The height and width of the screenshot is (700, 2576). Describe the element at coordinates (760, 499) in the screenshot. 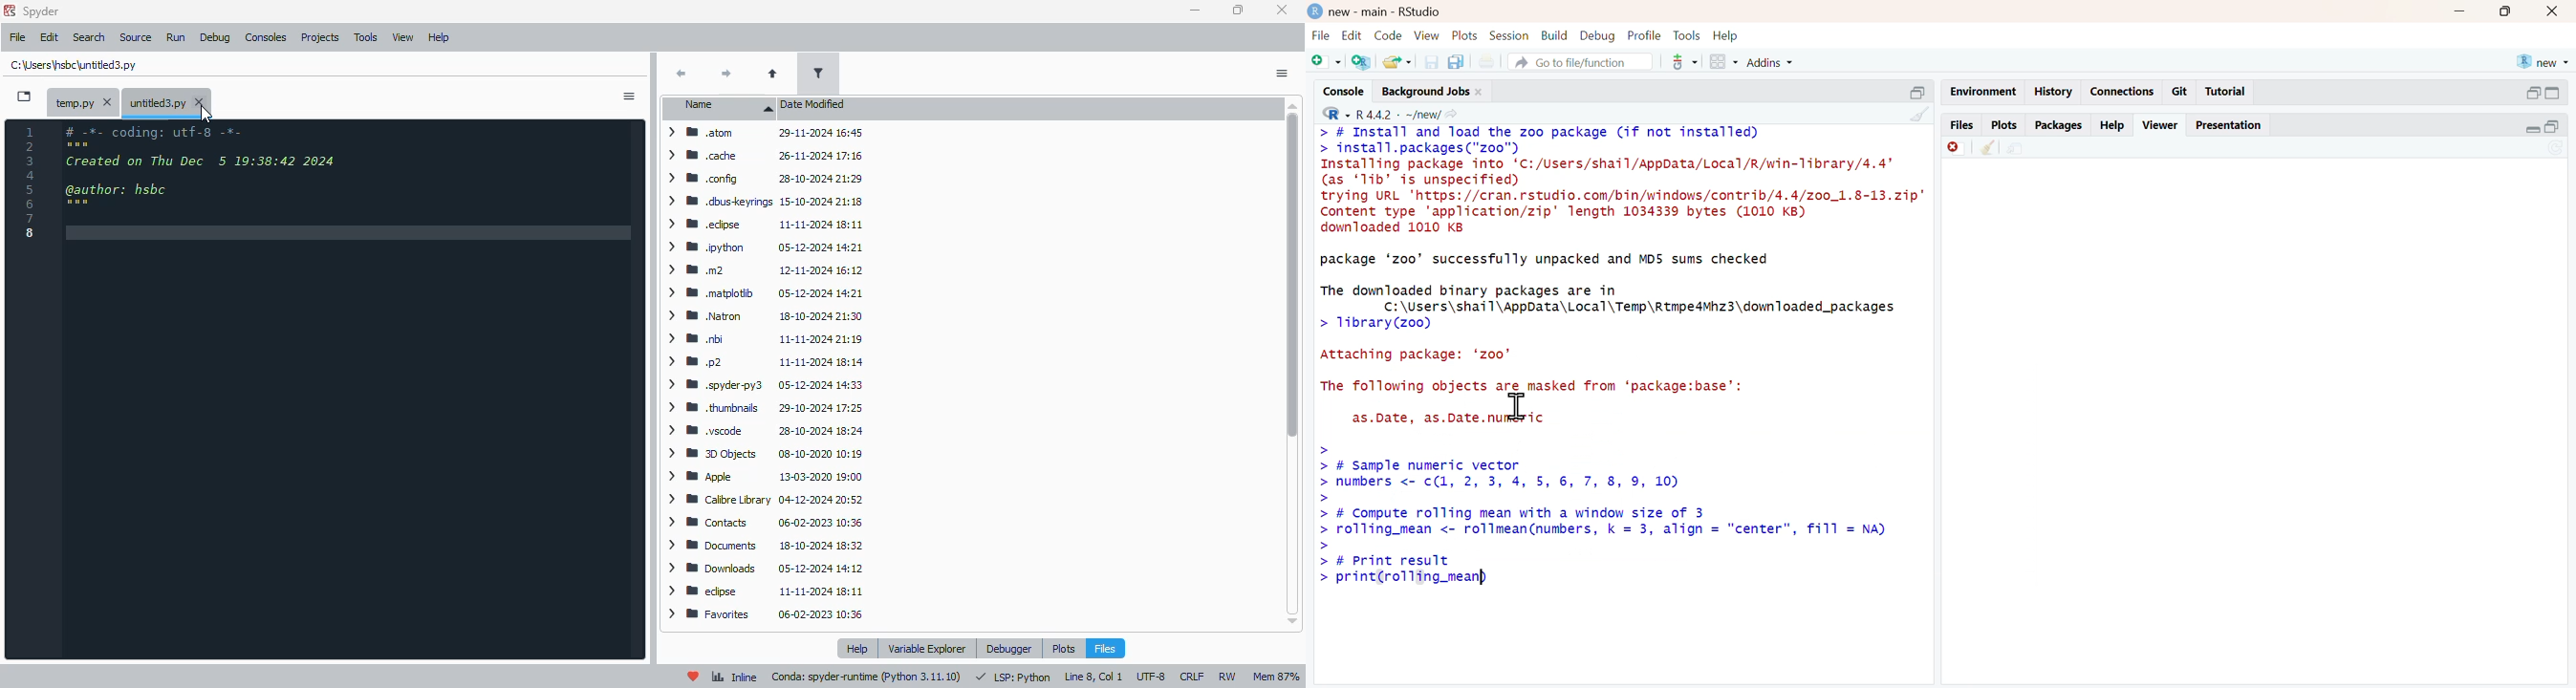

I see `> BB Calibre Library 04-12-2024 20:52` at that location.